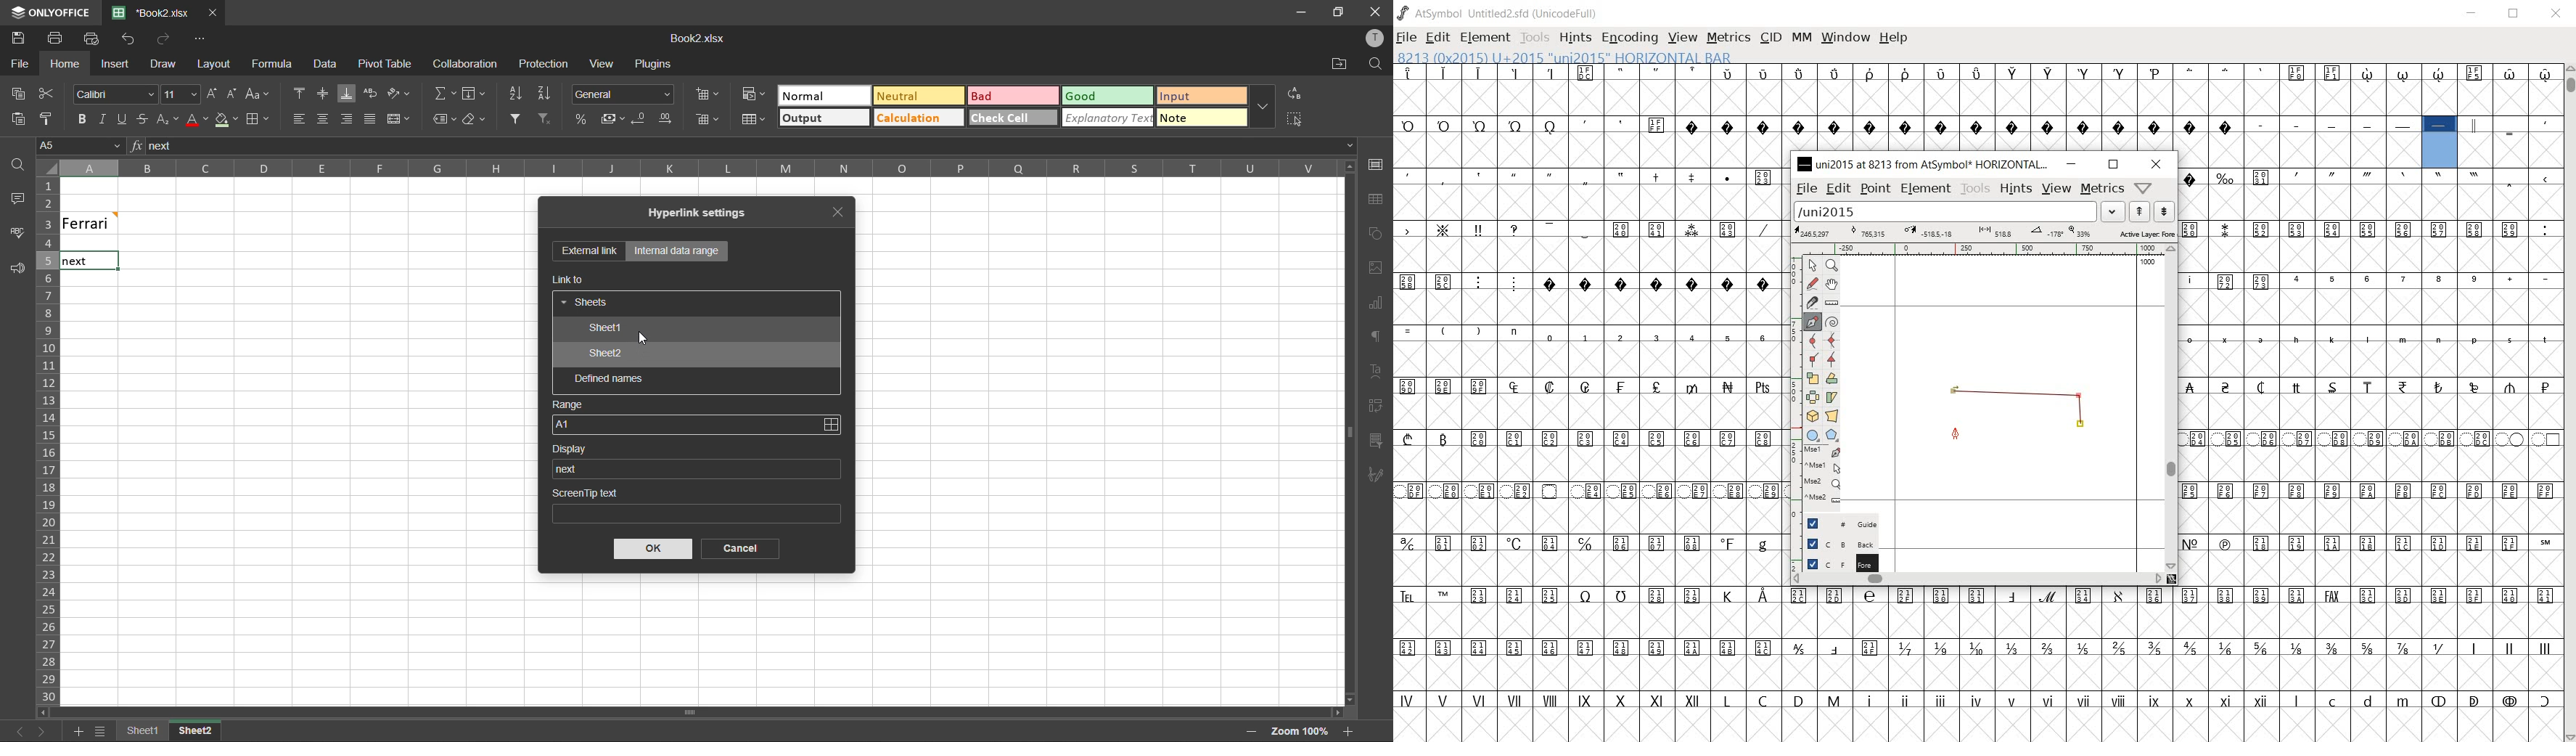 This screenshot has height=756, width=2576. What do you see at coordinates (694, 503) in the screenshot?
I see `screen tip text` at bounding box center [694, 503].